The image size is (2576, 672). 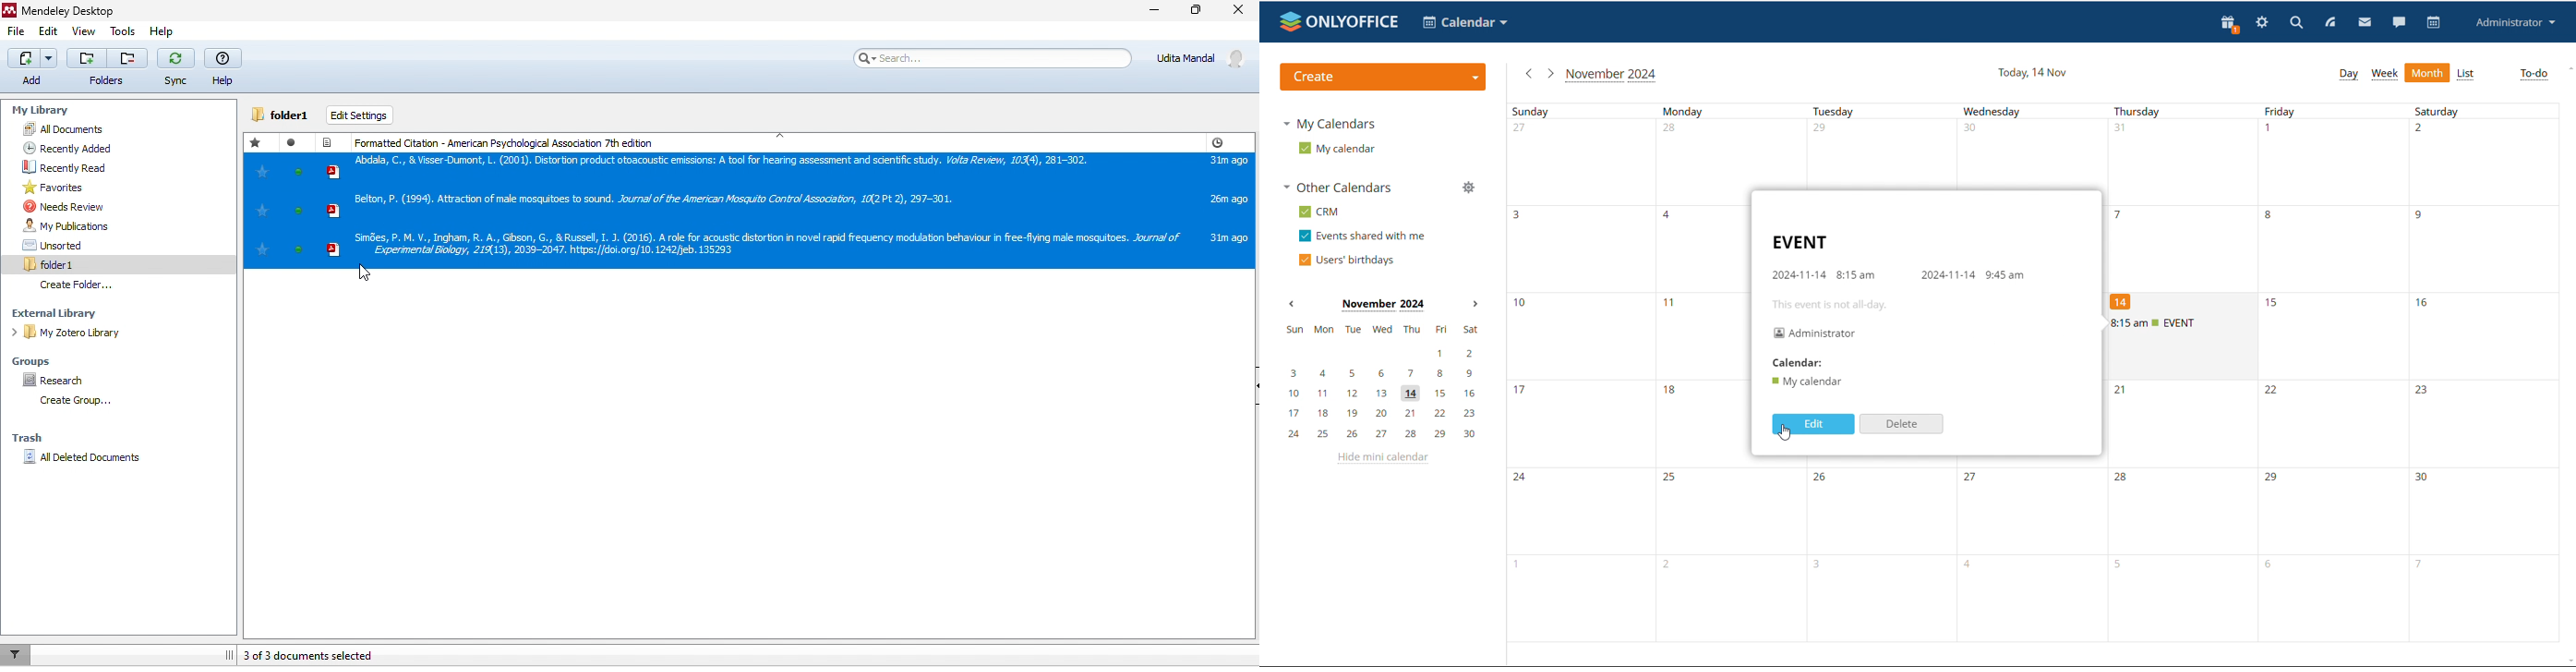 What do you see at coordinates (2296, 21) in the screenshot?
I see `search` at bounding box center [2296, 21].